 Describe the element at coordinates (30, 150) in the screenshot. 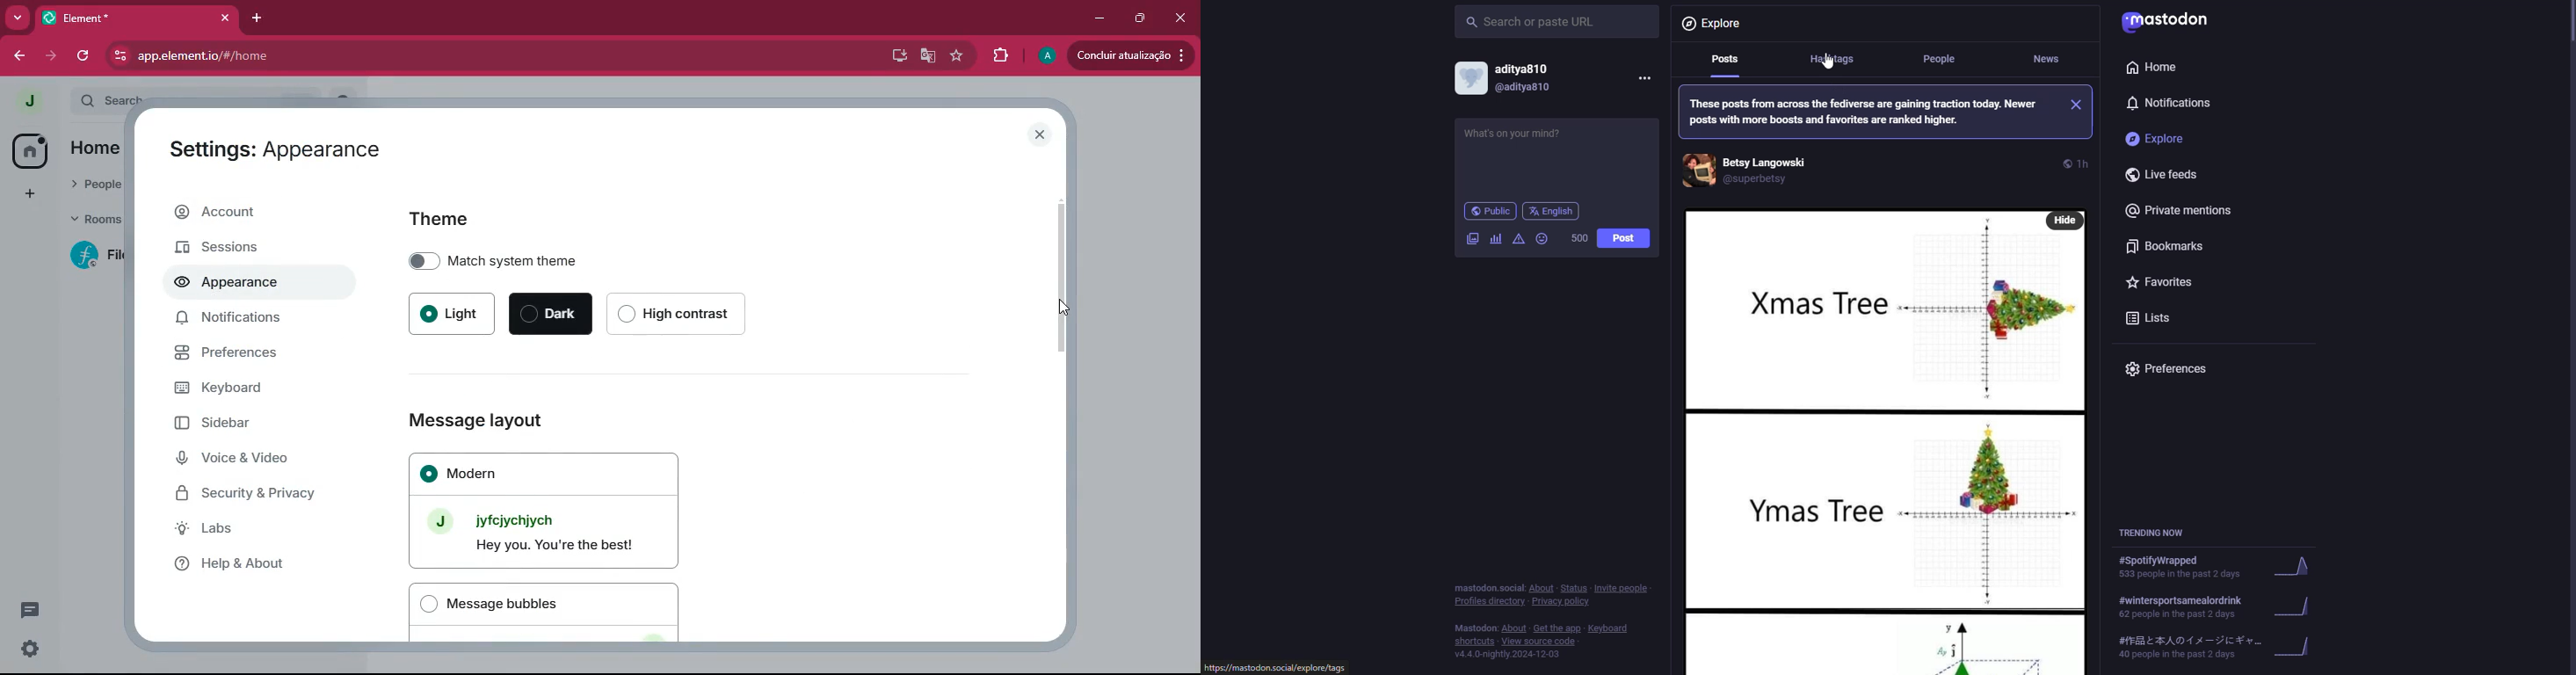

I see `home` at that location.